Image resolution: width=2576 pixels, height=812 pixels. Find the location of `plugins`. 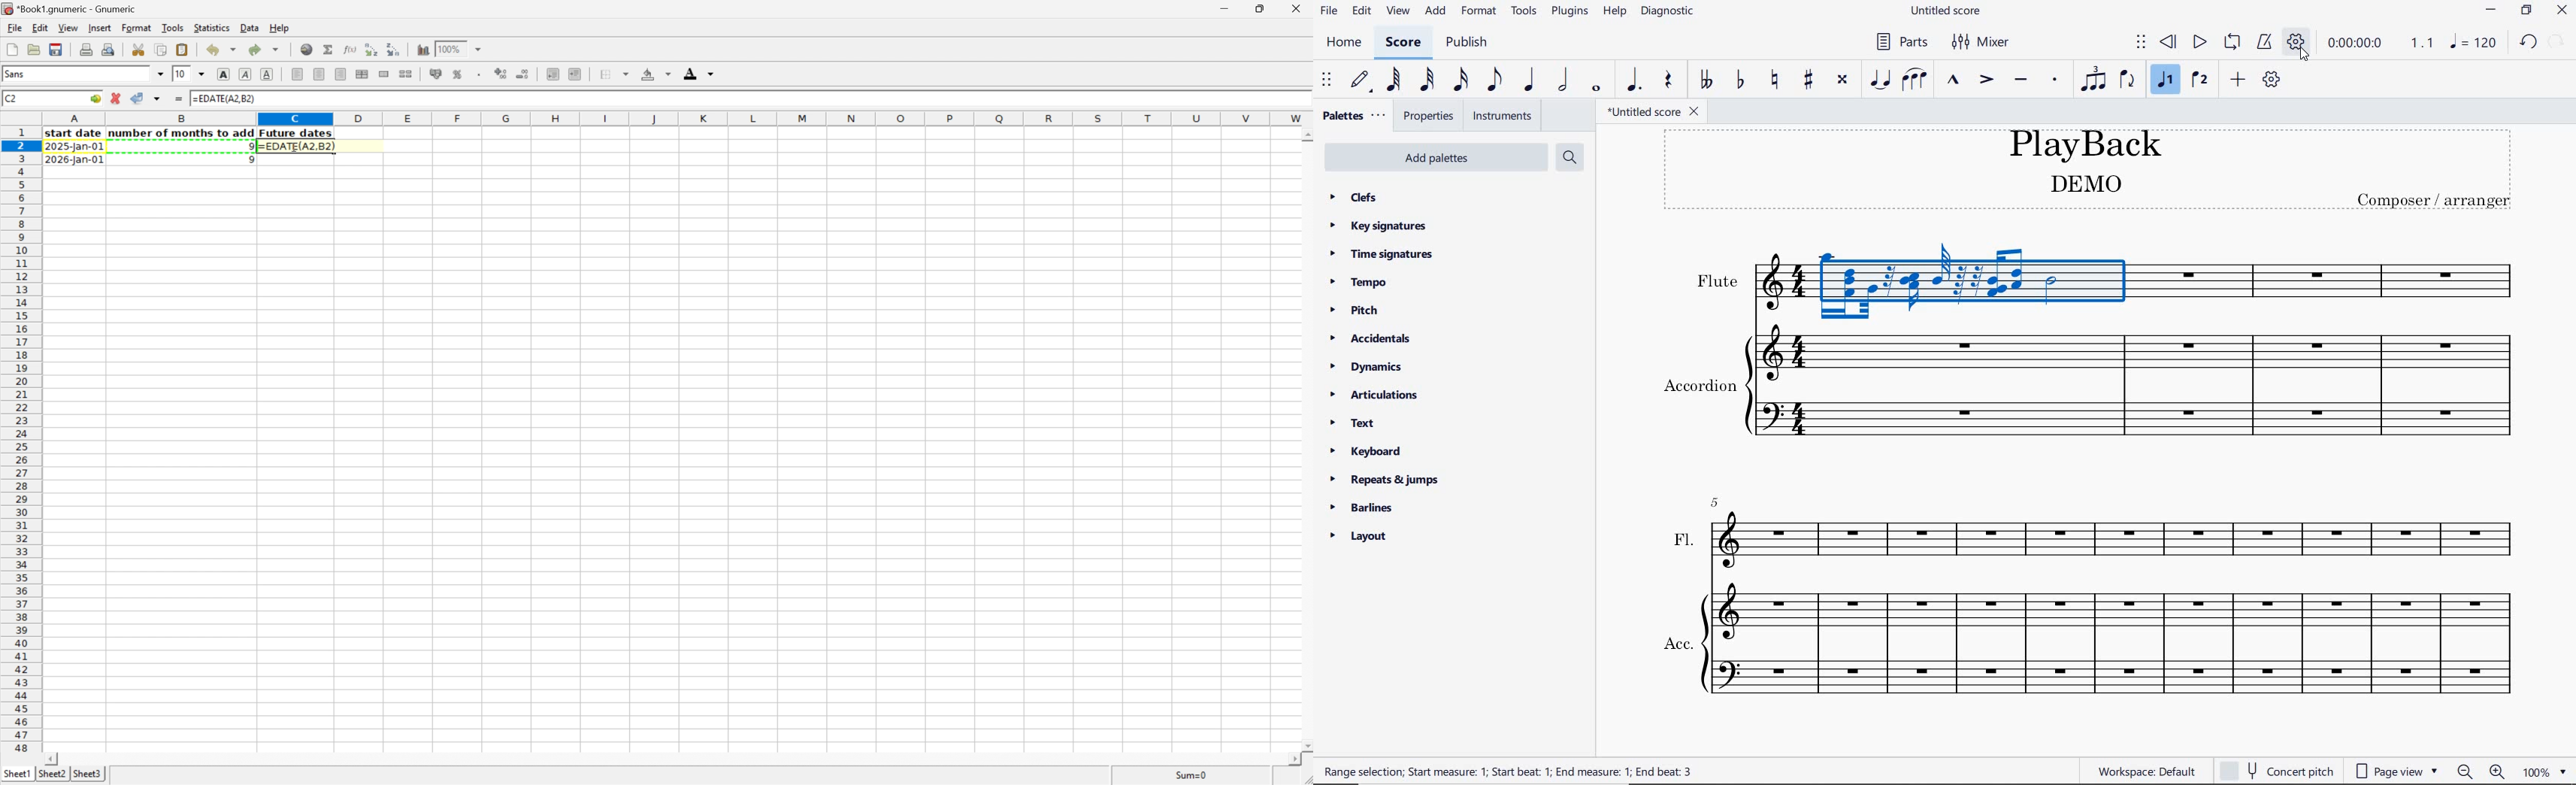

plugins is located at coordinates (1569, 11).